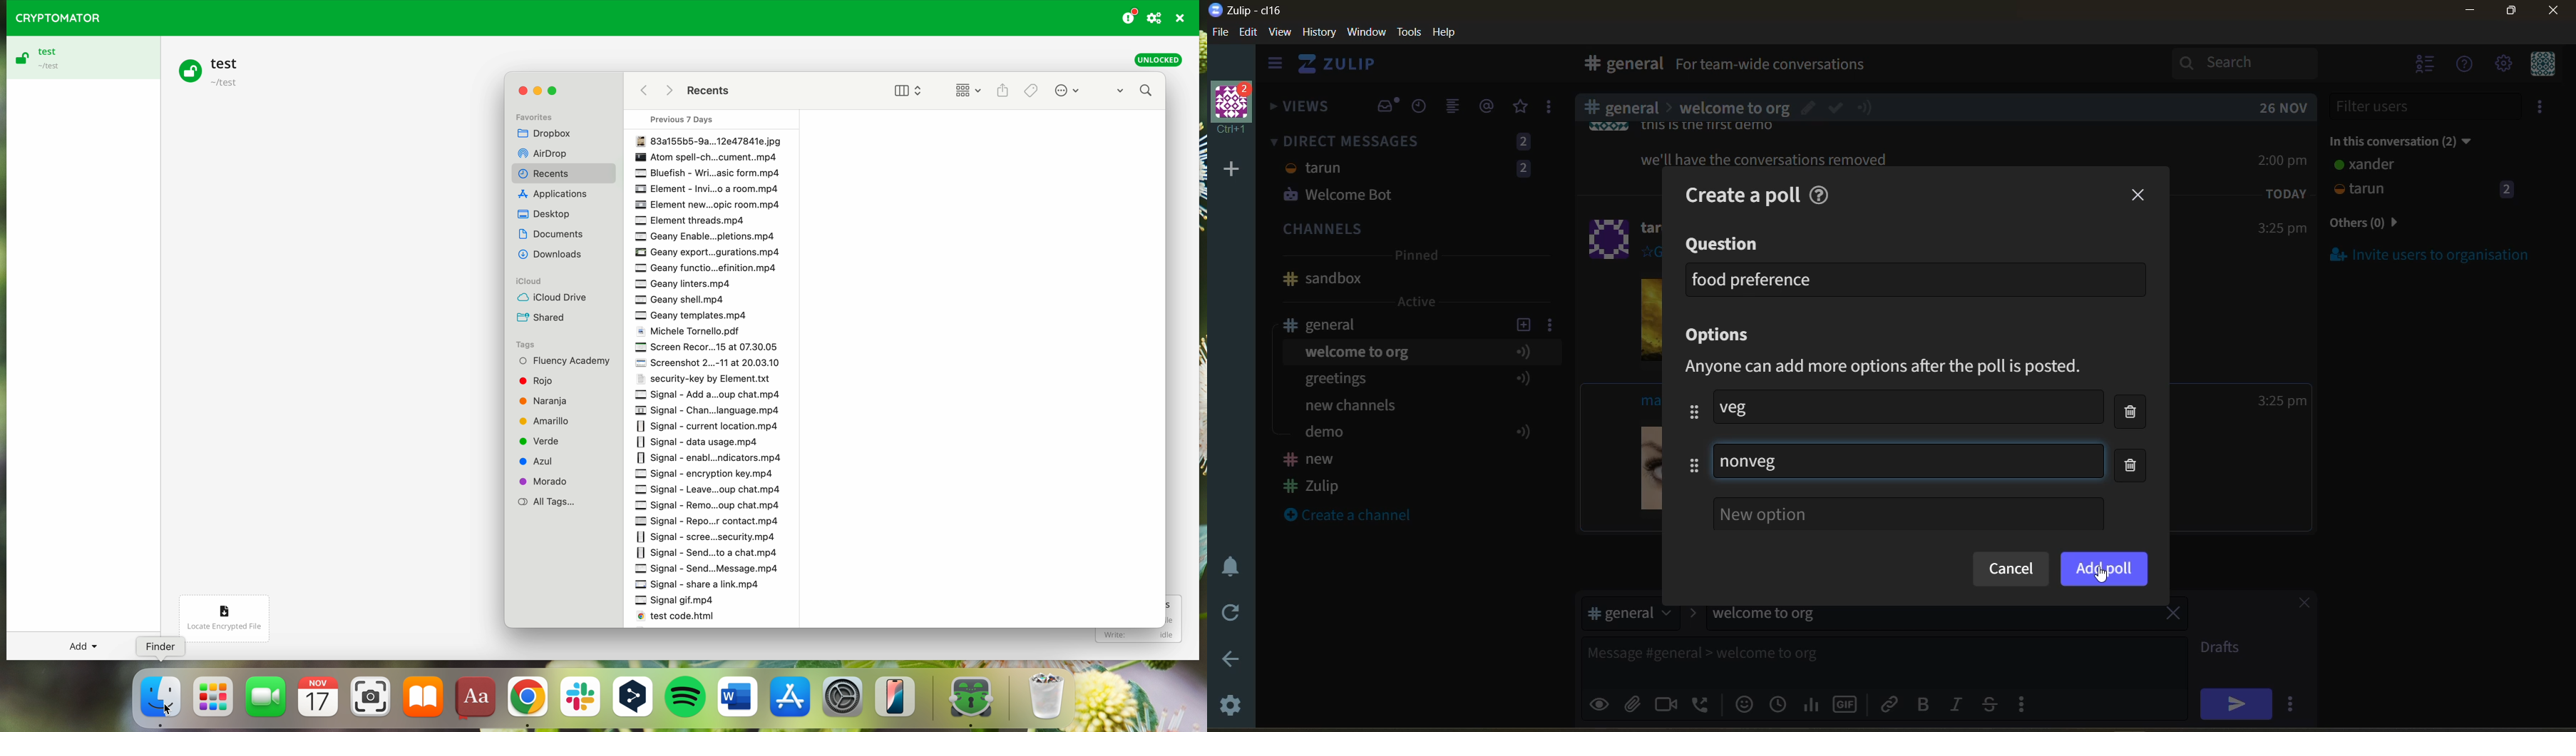 This screenshot has width=2576, height=756. I want to click on Naranja, so click(553, 399).